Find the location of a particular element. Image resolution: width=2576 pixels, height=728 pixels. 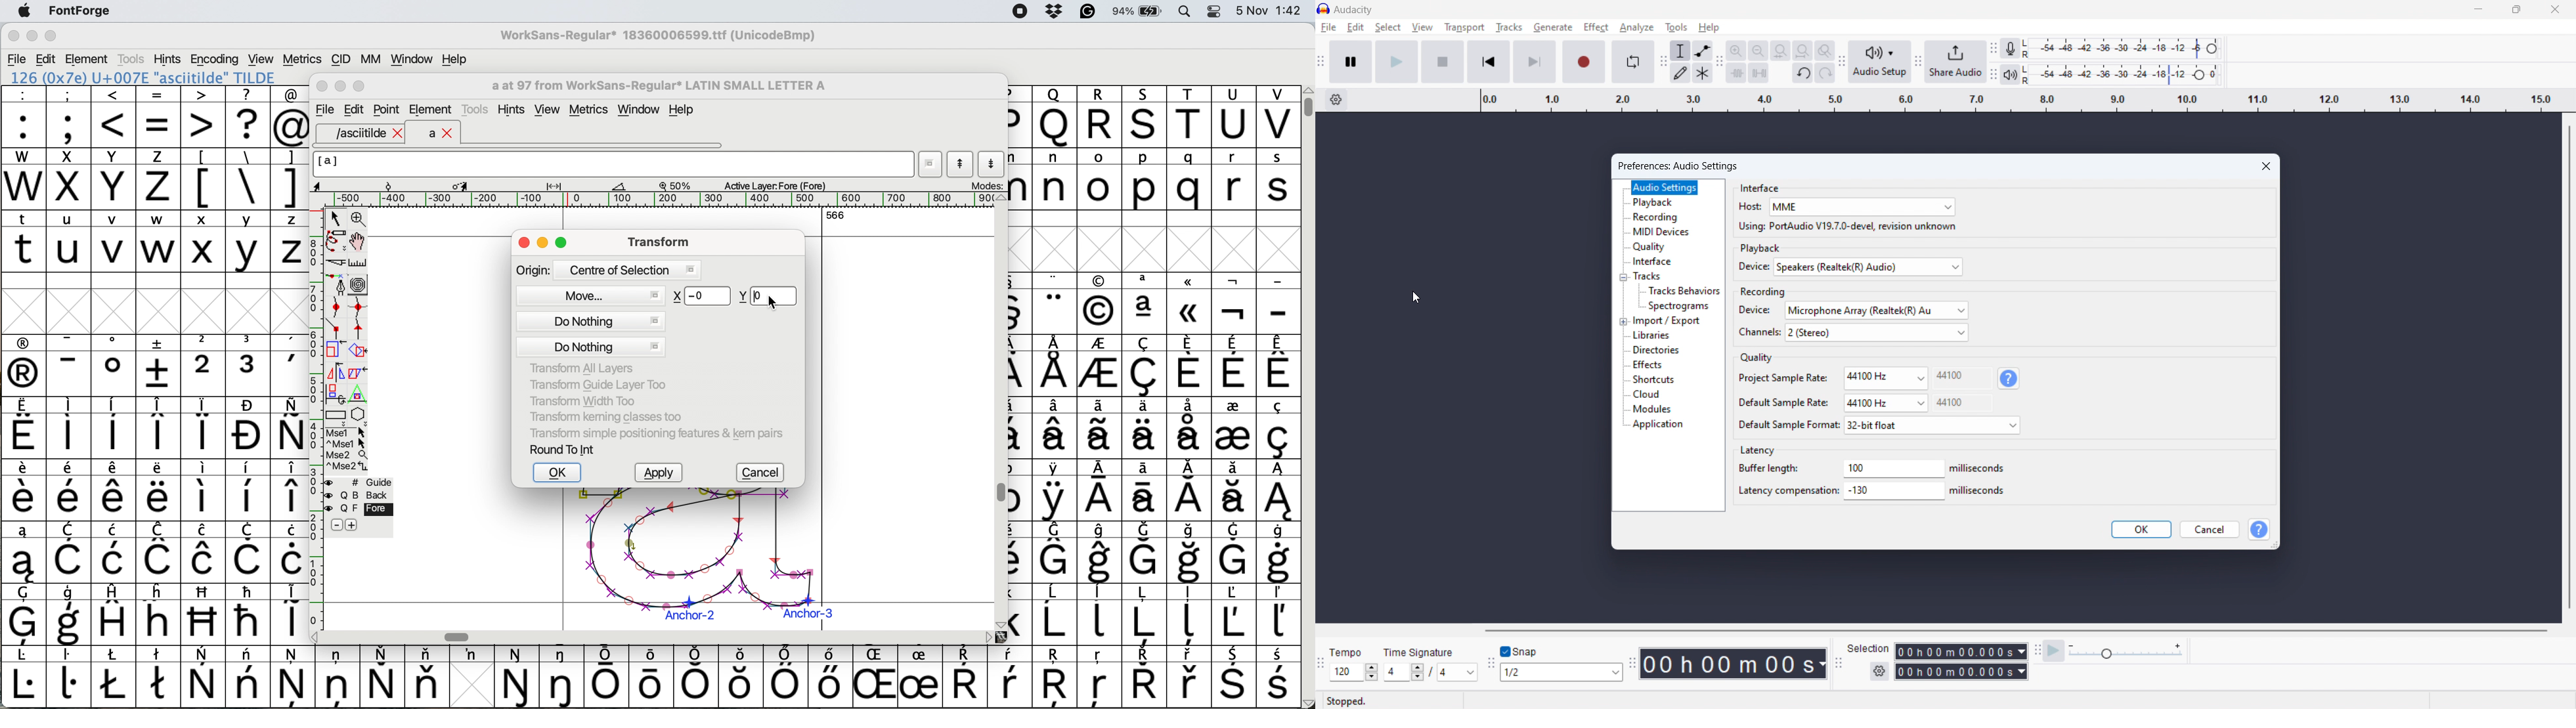

symbol is located at coordinates (1144, 614).